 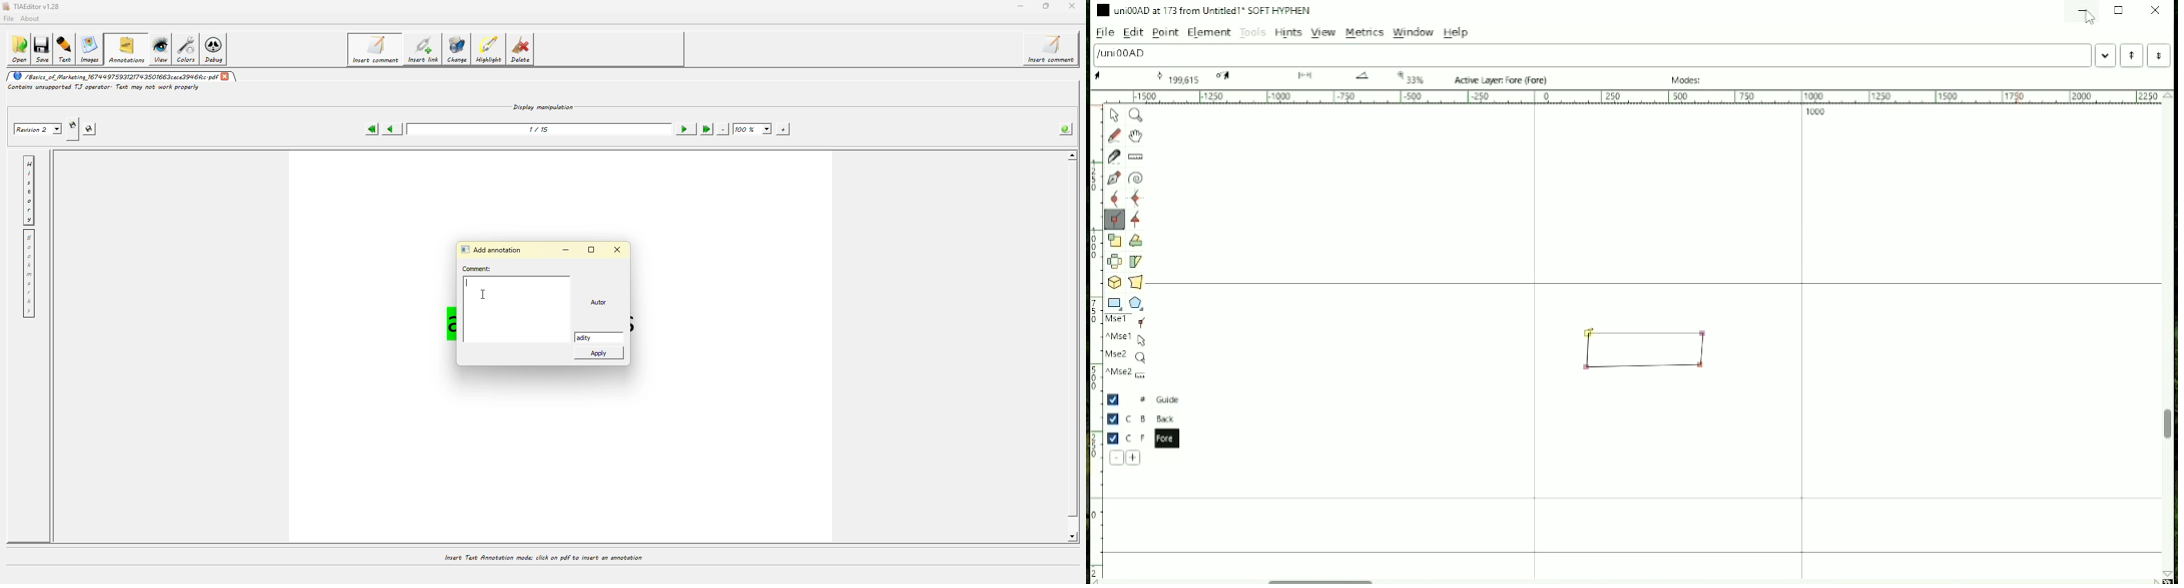 What do you see at coordinates (1365, 78) in the screenshot?
I see `173 Oxad U+00AD "uni00AD" SOFT HYPHEN` at bounding box center [1365, 78].